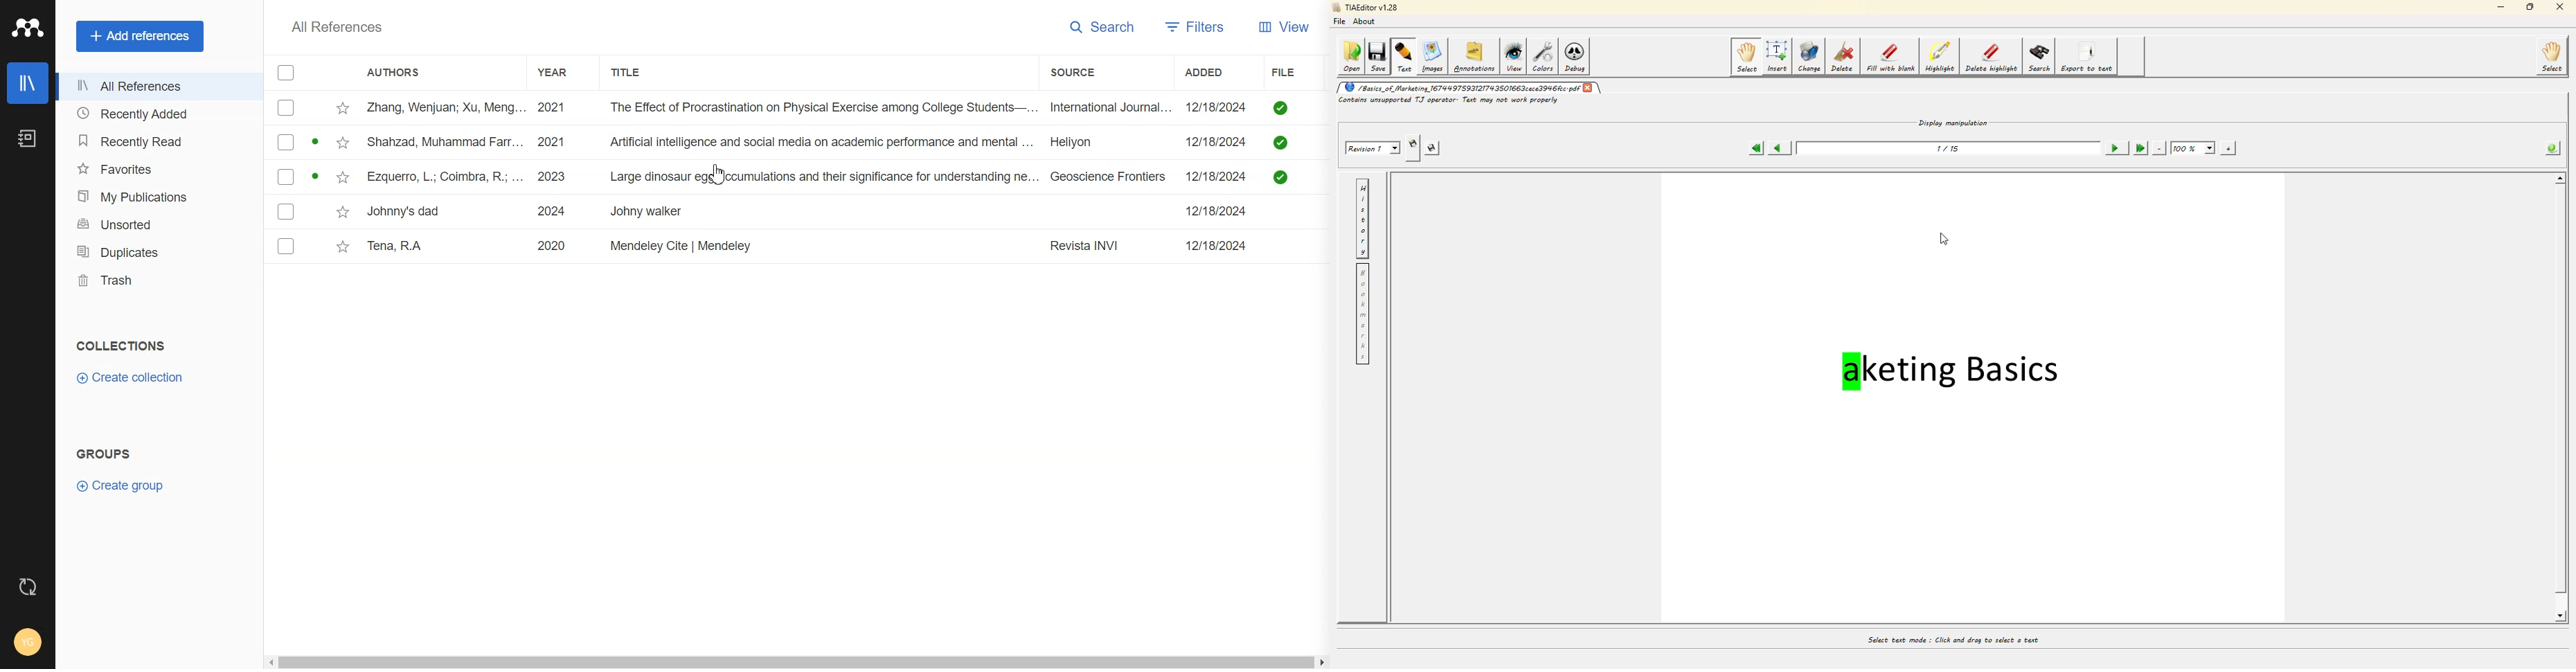 This screenshot has width=2576, height=672. What do you see at coordinates (343, 177) in the screenshot?
I see `star` at bounding box center [343, 177].